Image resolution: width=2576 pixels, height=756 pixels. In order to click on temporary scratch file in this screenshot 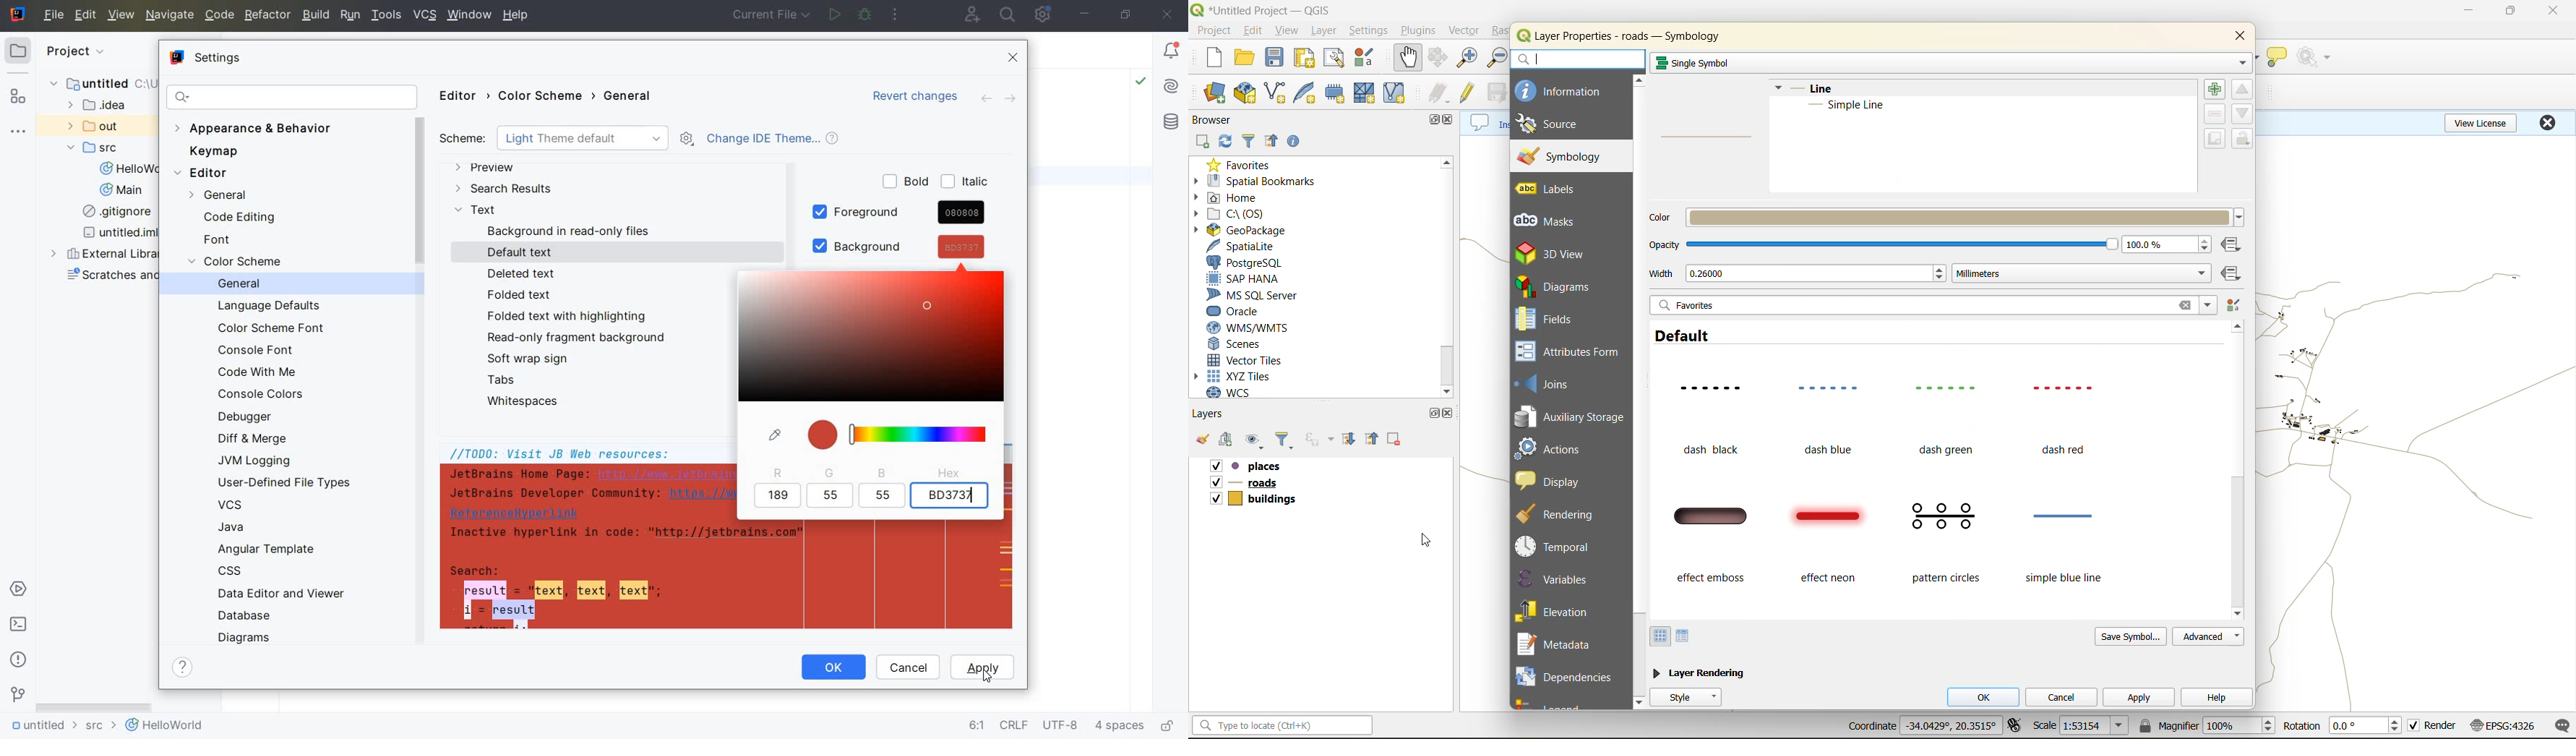, I will do `click(1336, 94)`.